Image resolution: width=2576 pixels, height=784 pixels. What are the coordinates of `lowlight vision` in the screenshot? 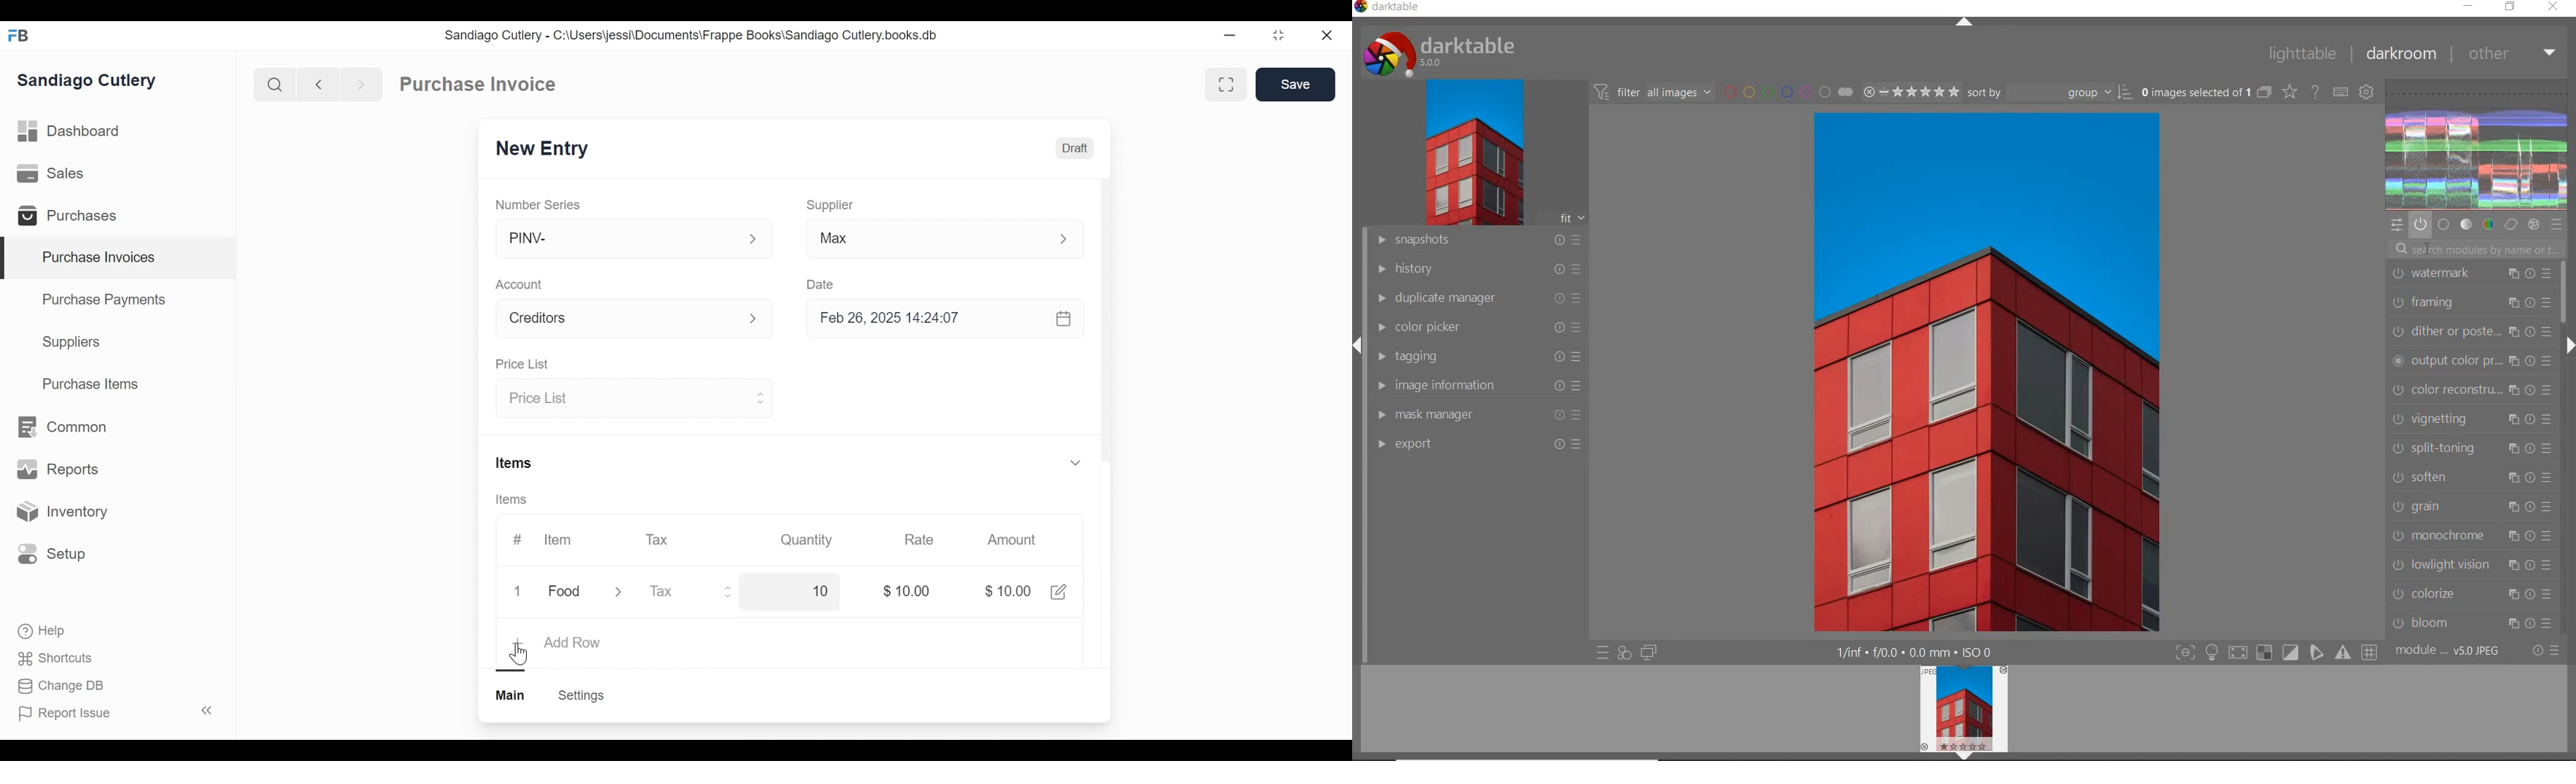 It's located at (2471, 564).